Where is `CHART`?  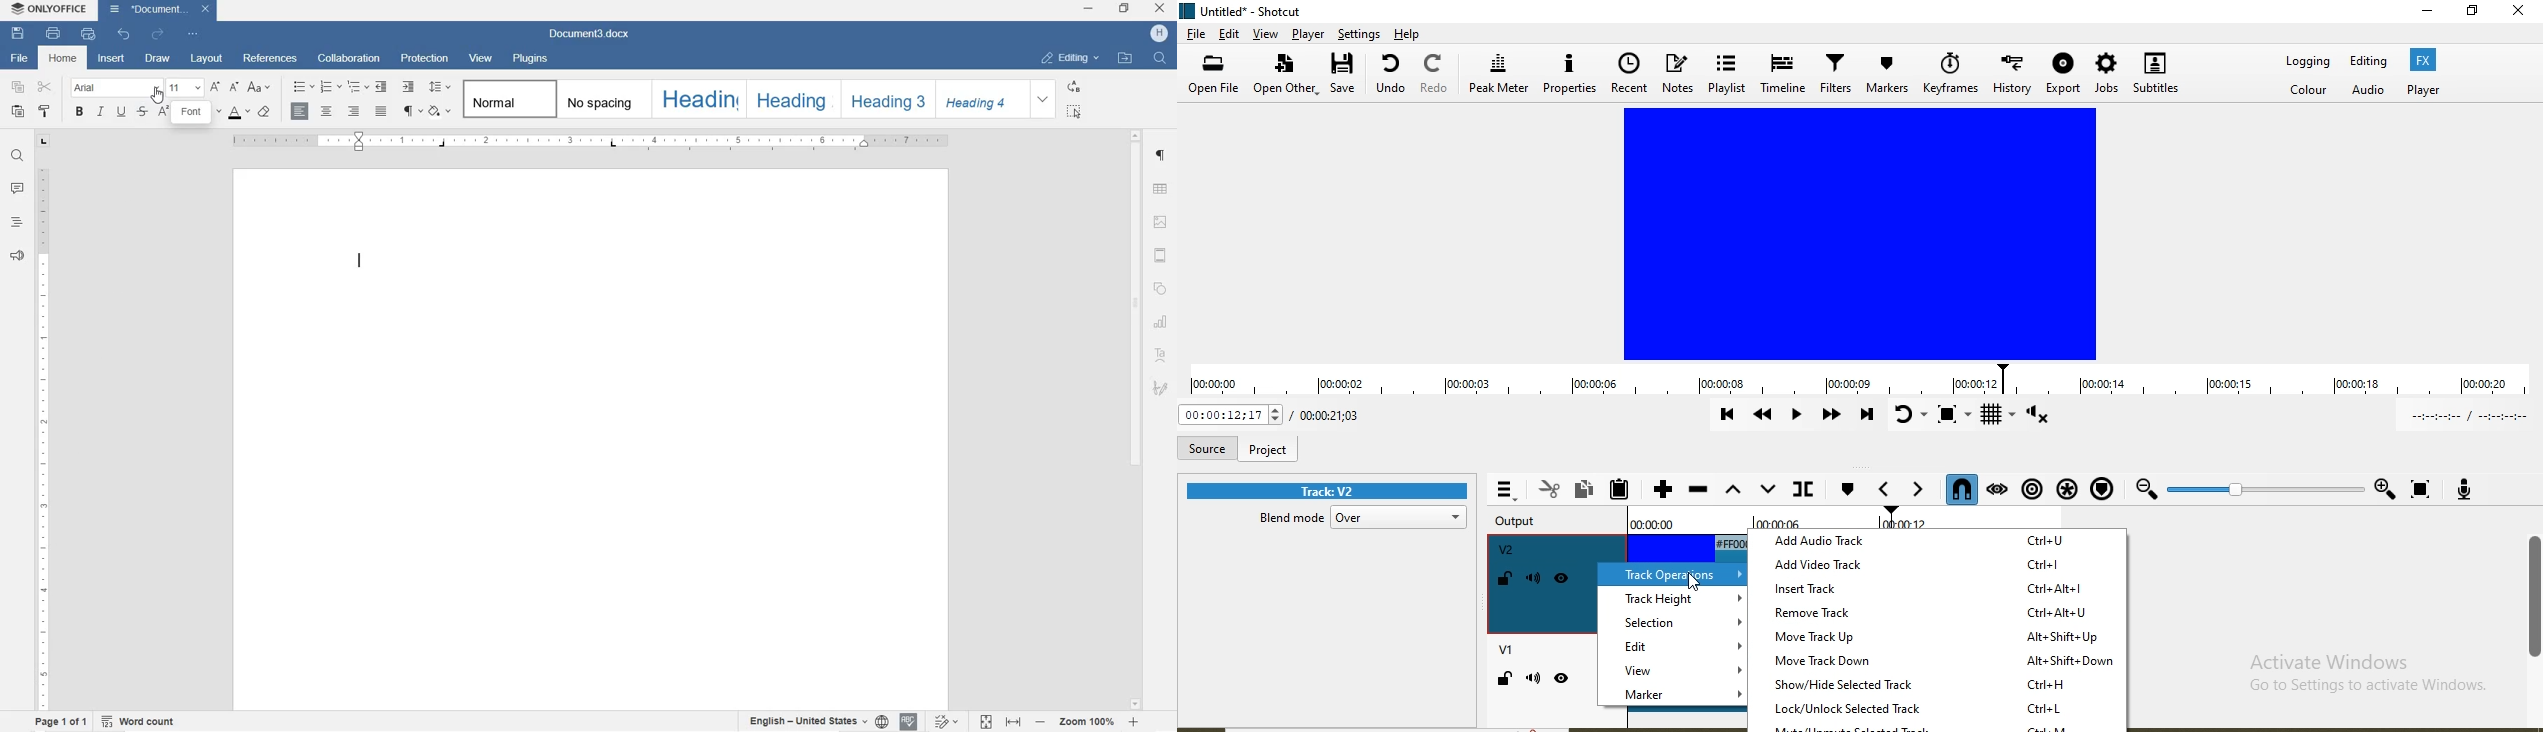
CHART is located at coordinates (1163, 323).